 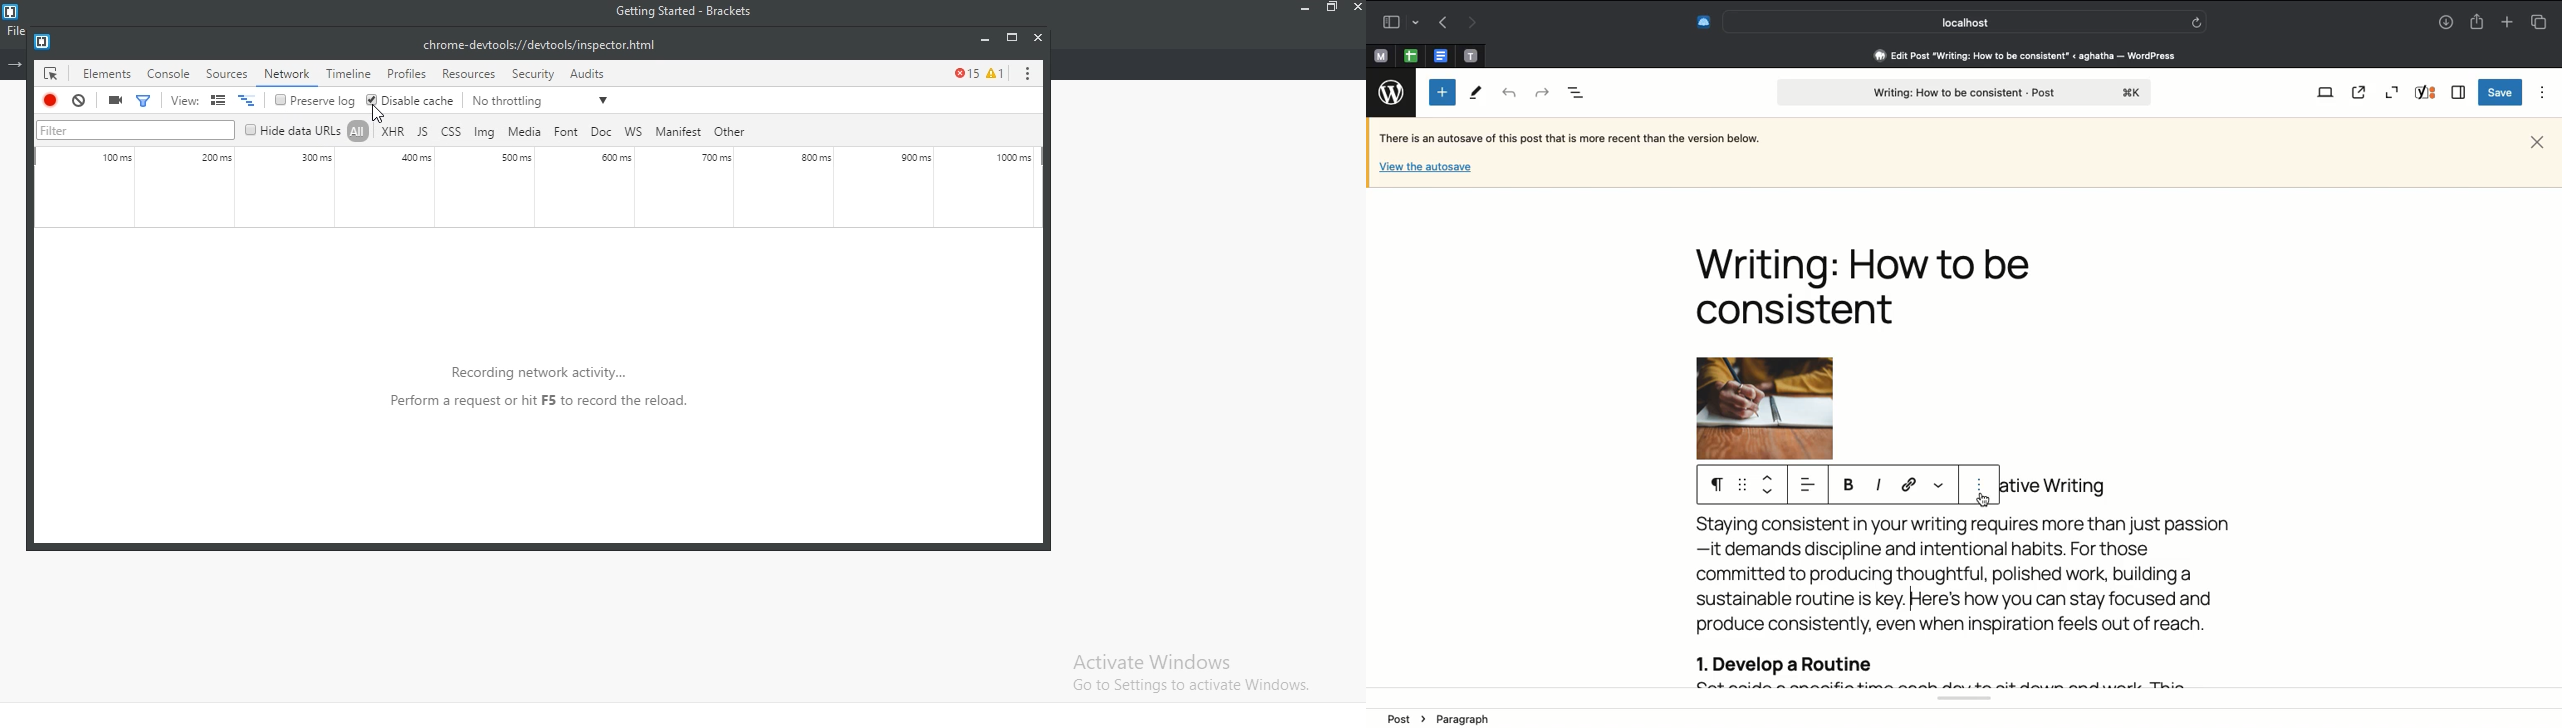 I want to click on Sidebar, so click(x=1398, y=20).